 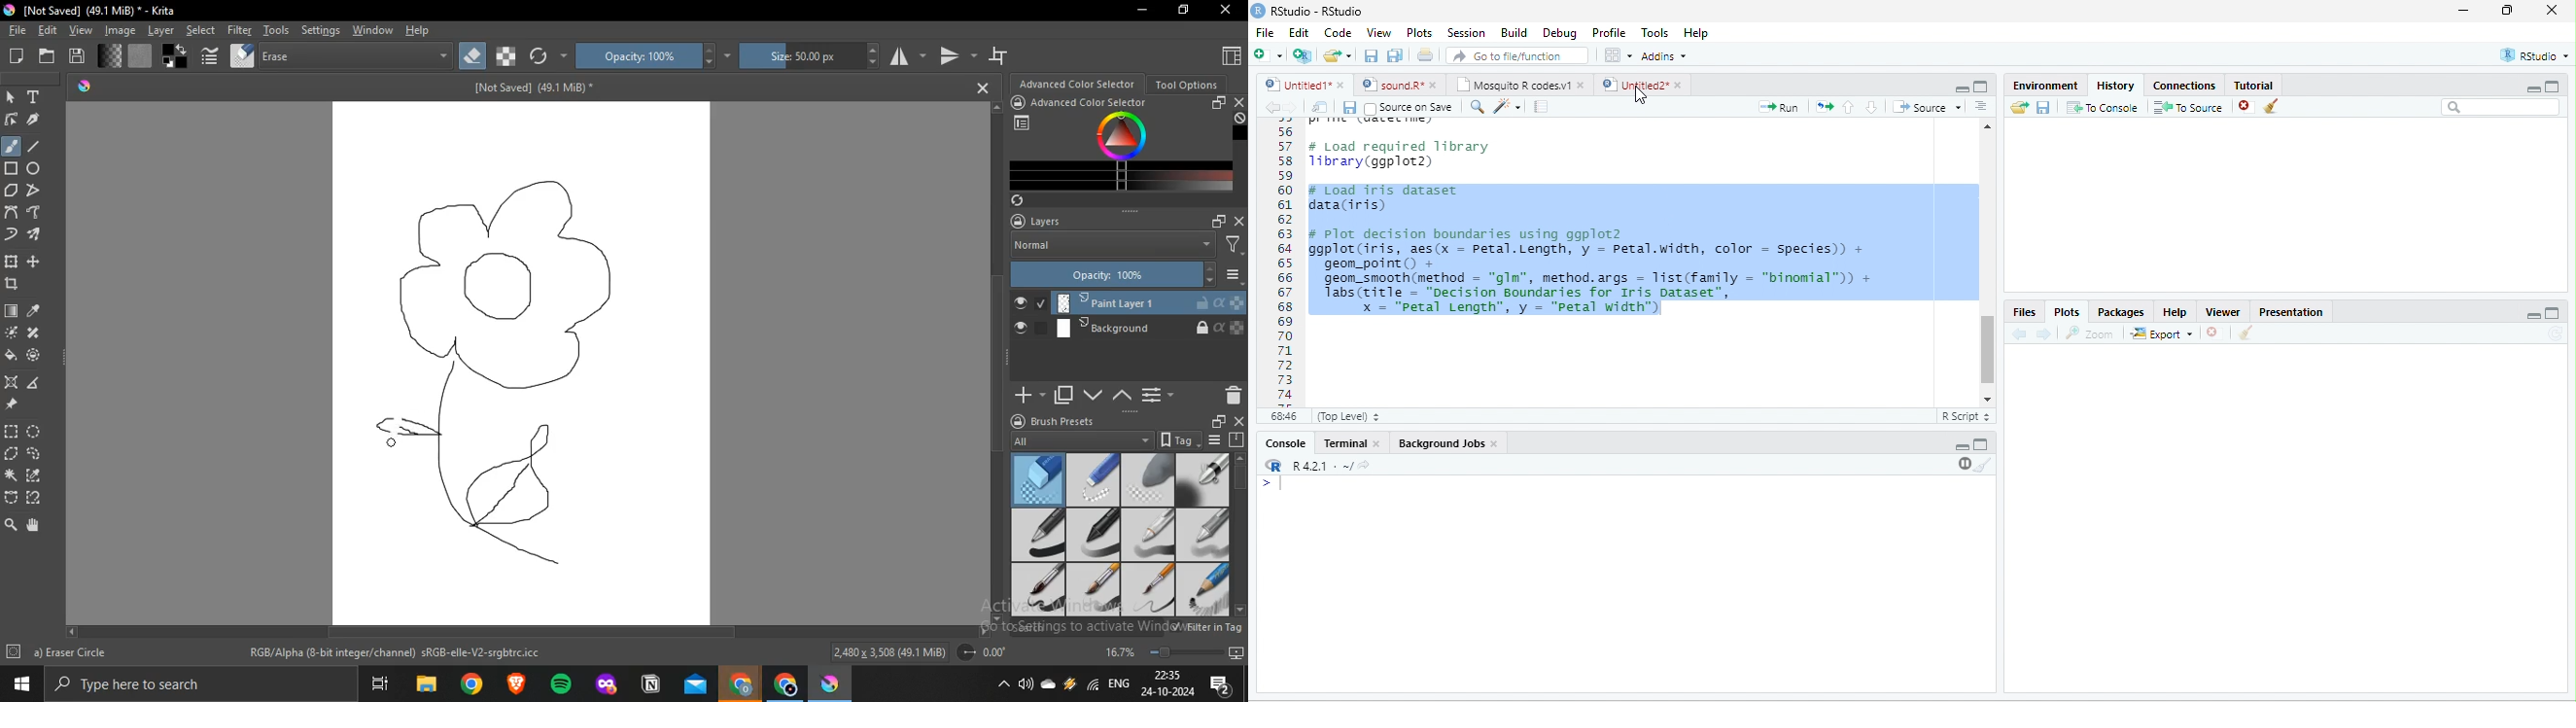 I want to click on Undefined, so click(x=1240, y=119).